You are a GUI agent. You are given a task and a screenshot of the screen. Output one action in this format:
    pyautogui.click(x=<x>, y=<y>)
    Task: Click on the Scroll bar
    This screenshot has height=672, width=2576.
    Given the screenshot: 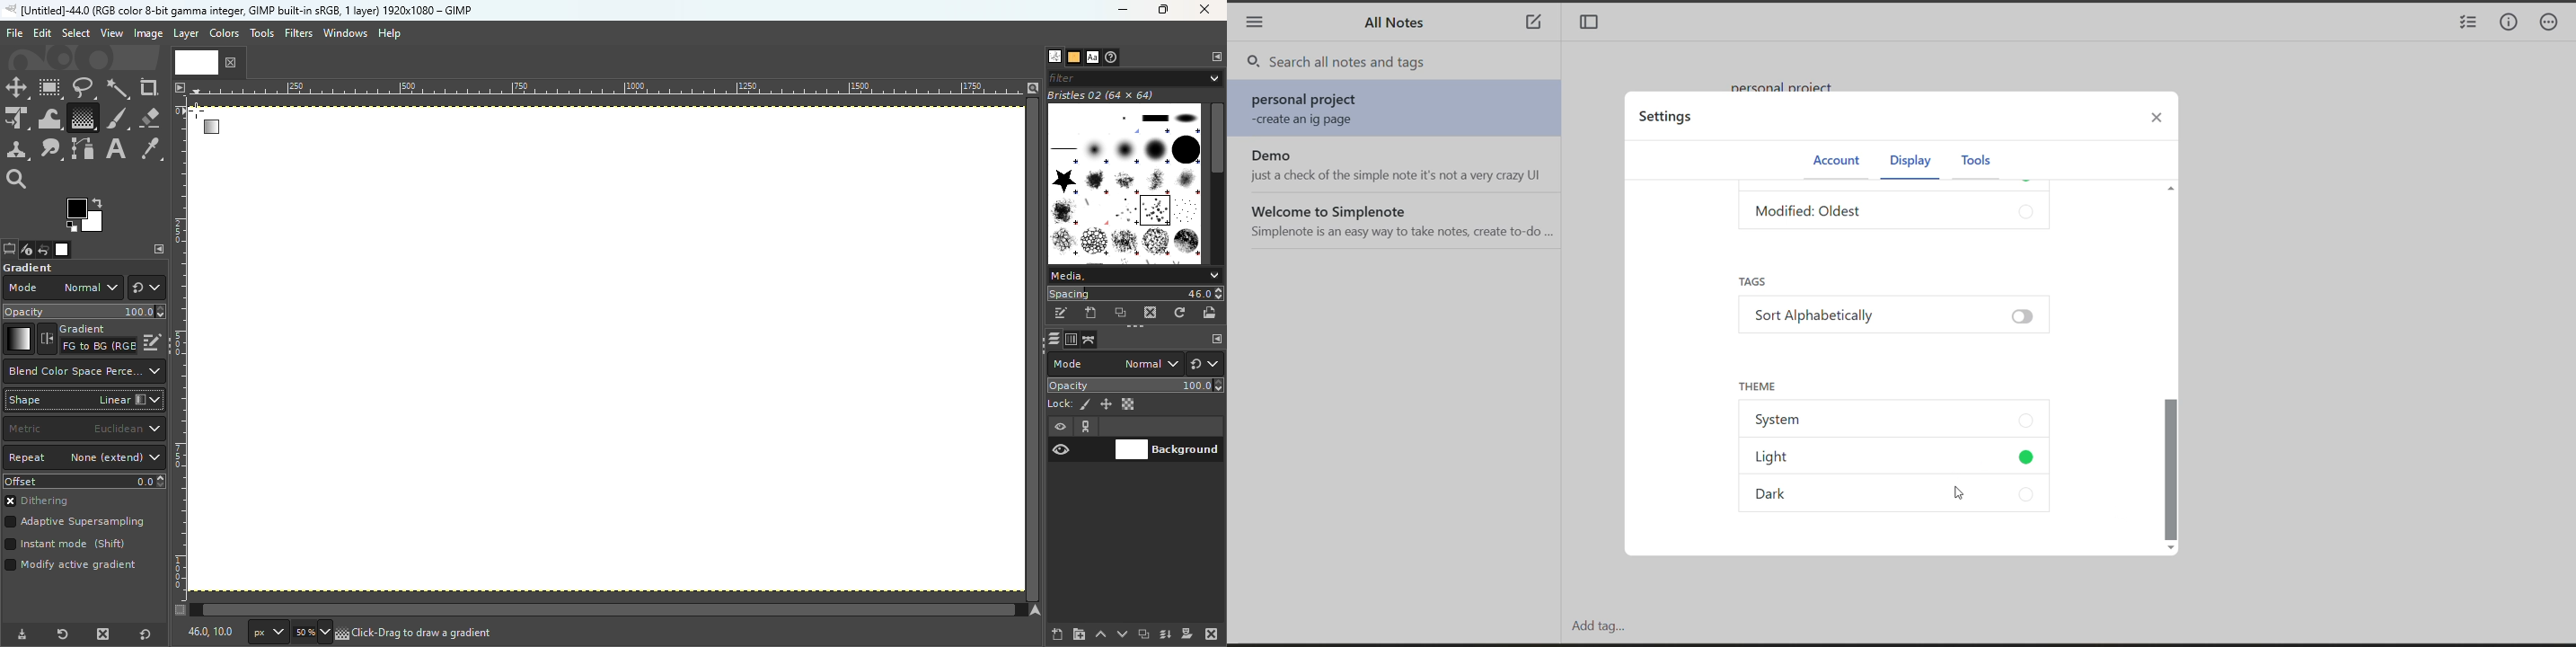 What is the action you would take?
    pyautogui.click(x=1217, y=181)
    